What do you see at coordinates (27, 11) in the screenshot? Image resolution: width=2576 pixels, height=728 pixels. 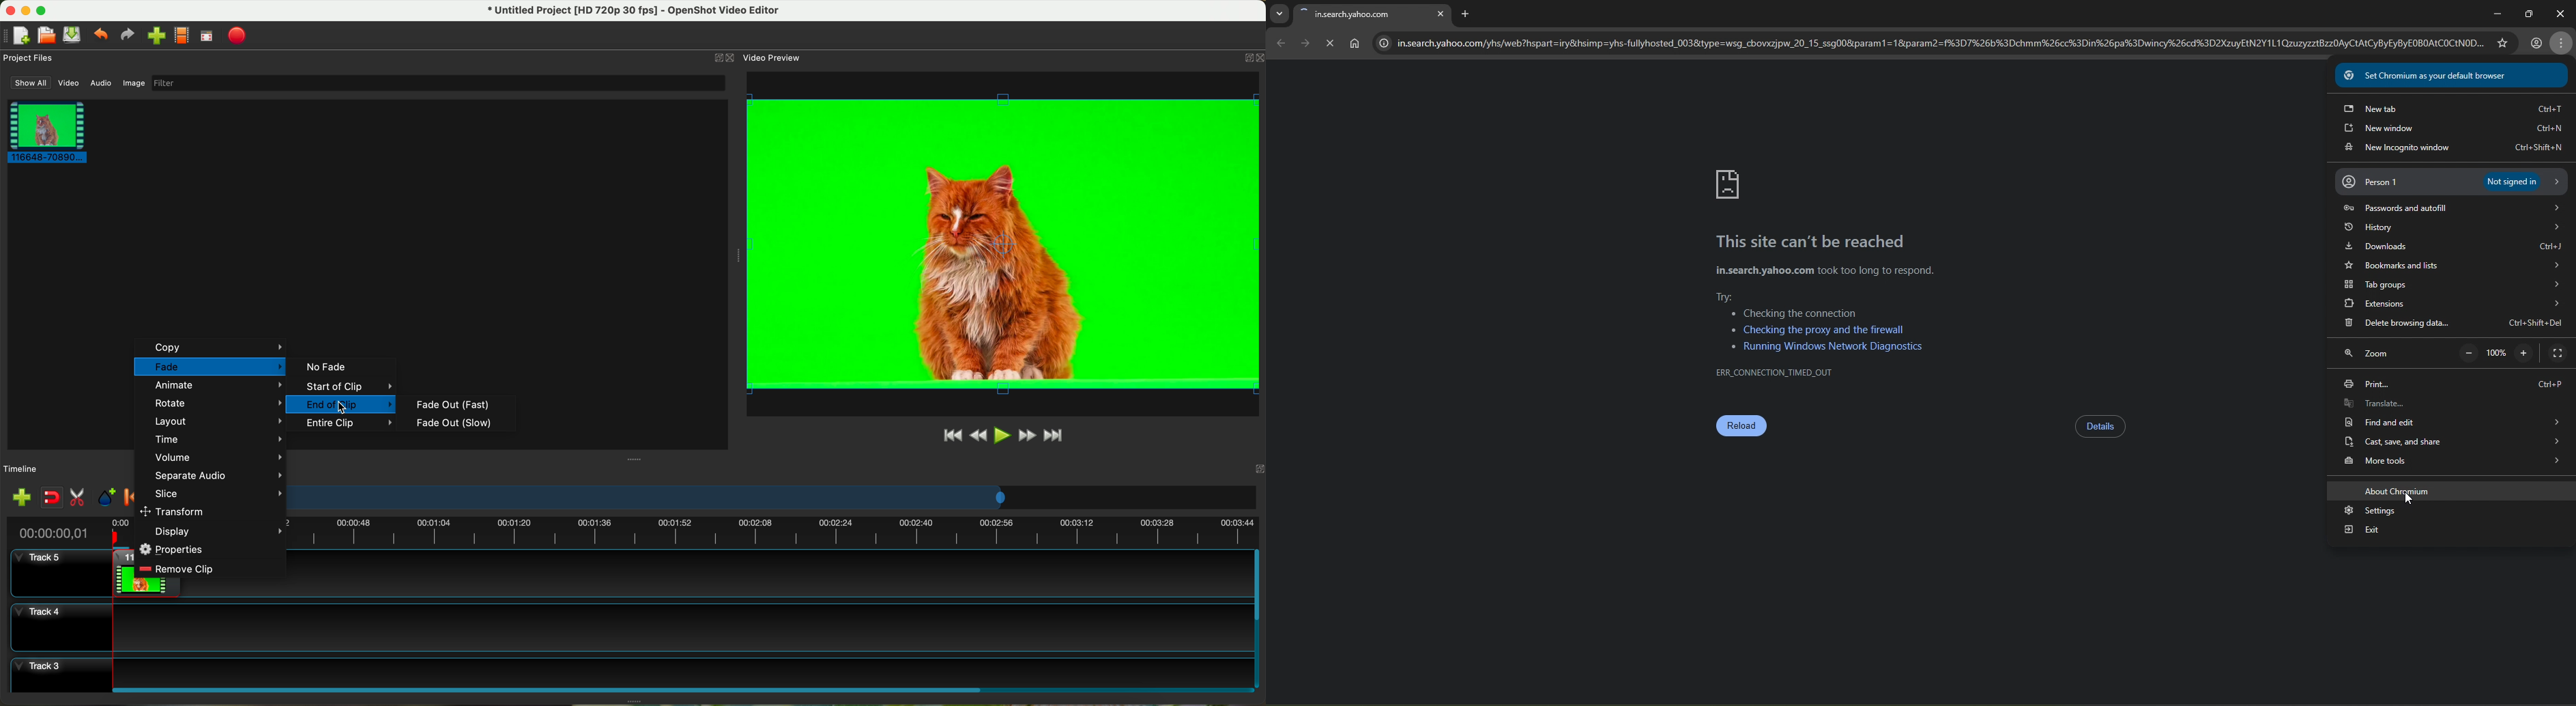 I see `minimize program` at bounding box center [27, 11].